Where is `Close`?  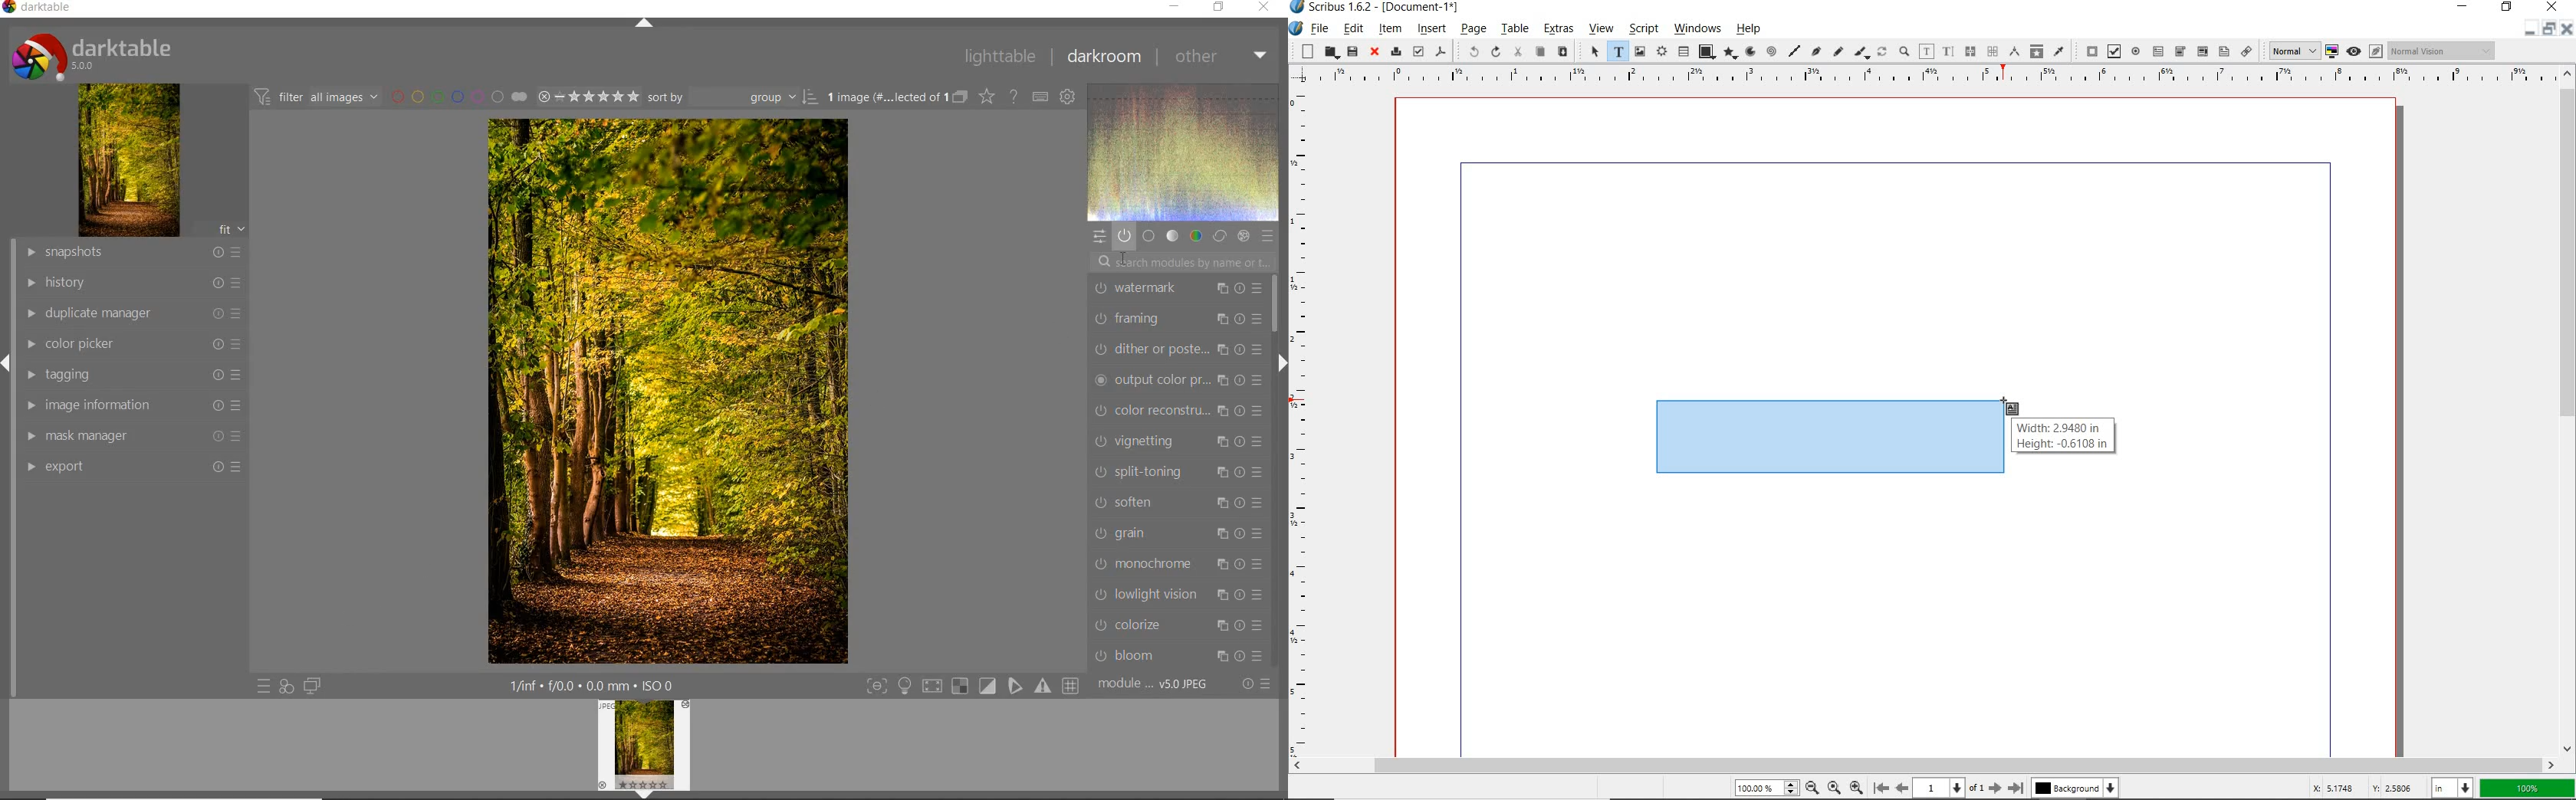 Close is located at coordinates (2565, 31).